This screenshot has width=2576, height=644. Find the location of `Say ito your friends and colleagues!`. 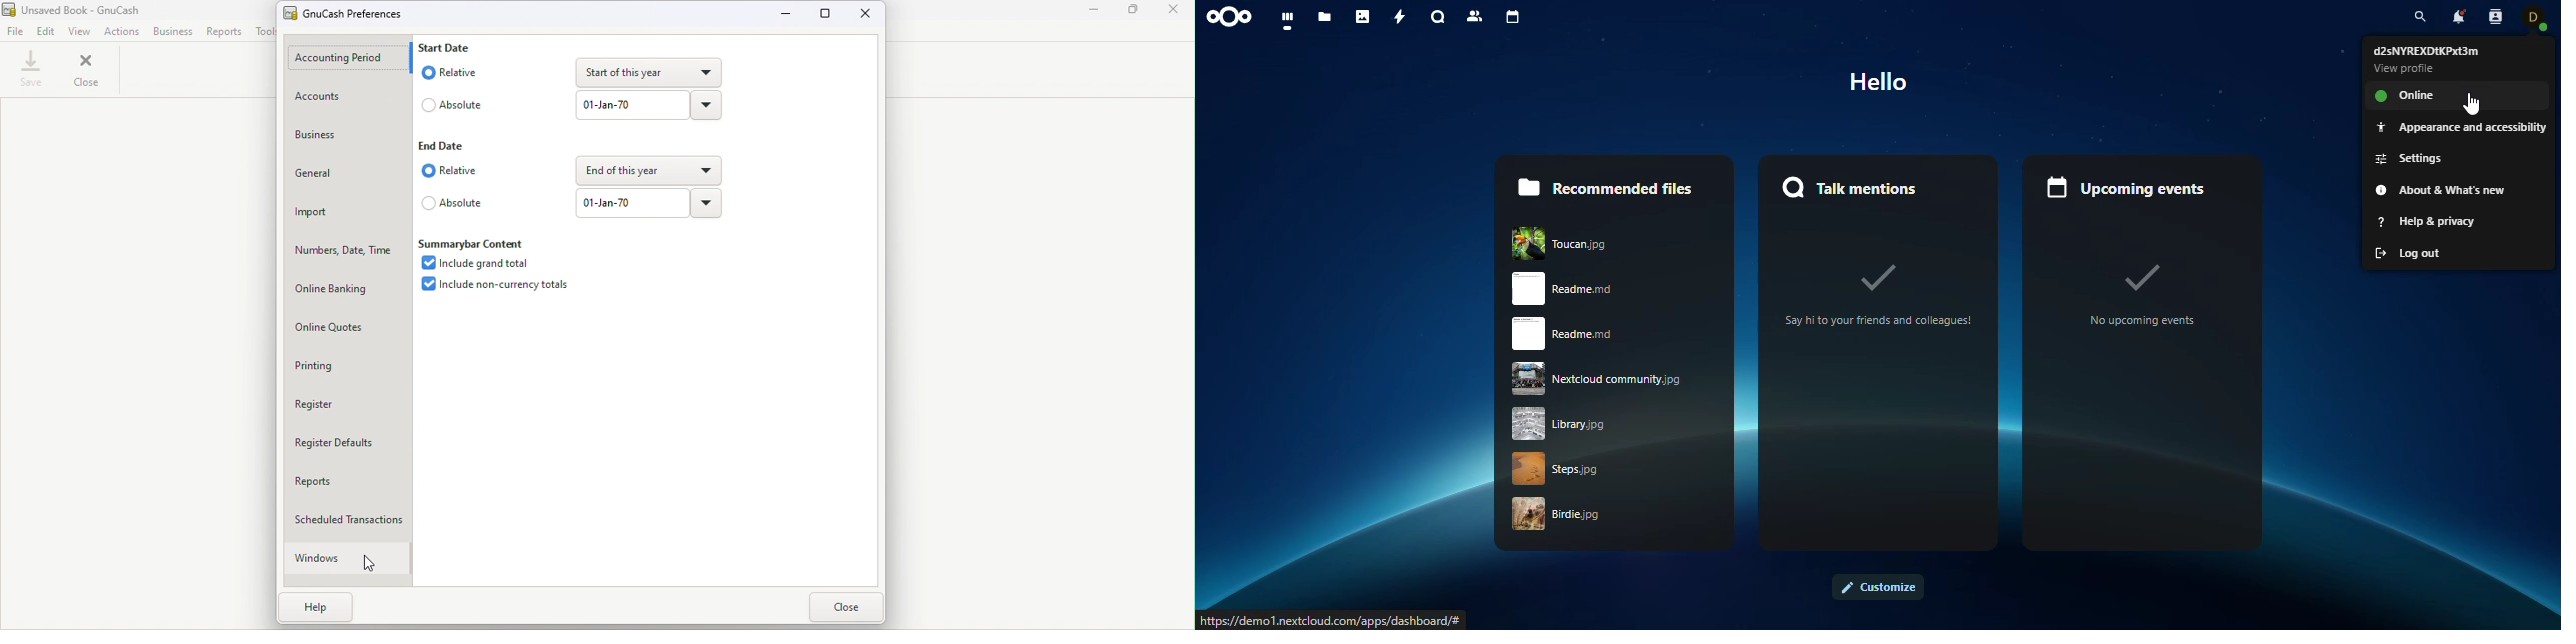

Say ito your friends and colleagues! is located at coordinates (1878, 292).